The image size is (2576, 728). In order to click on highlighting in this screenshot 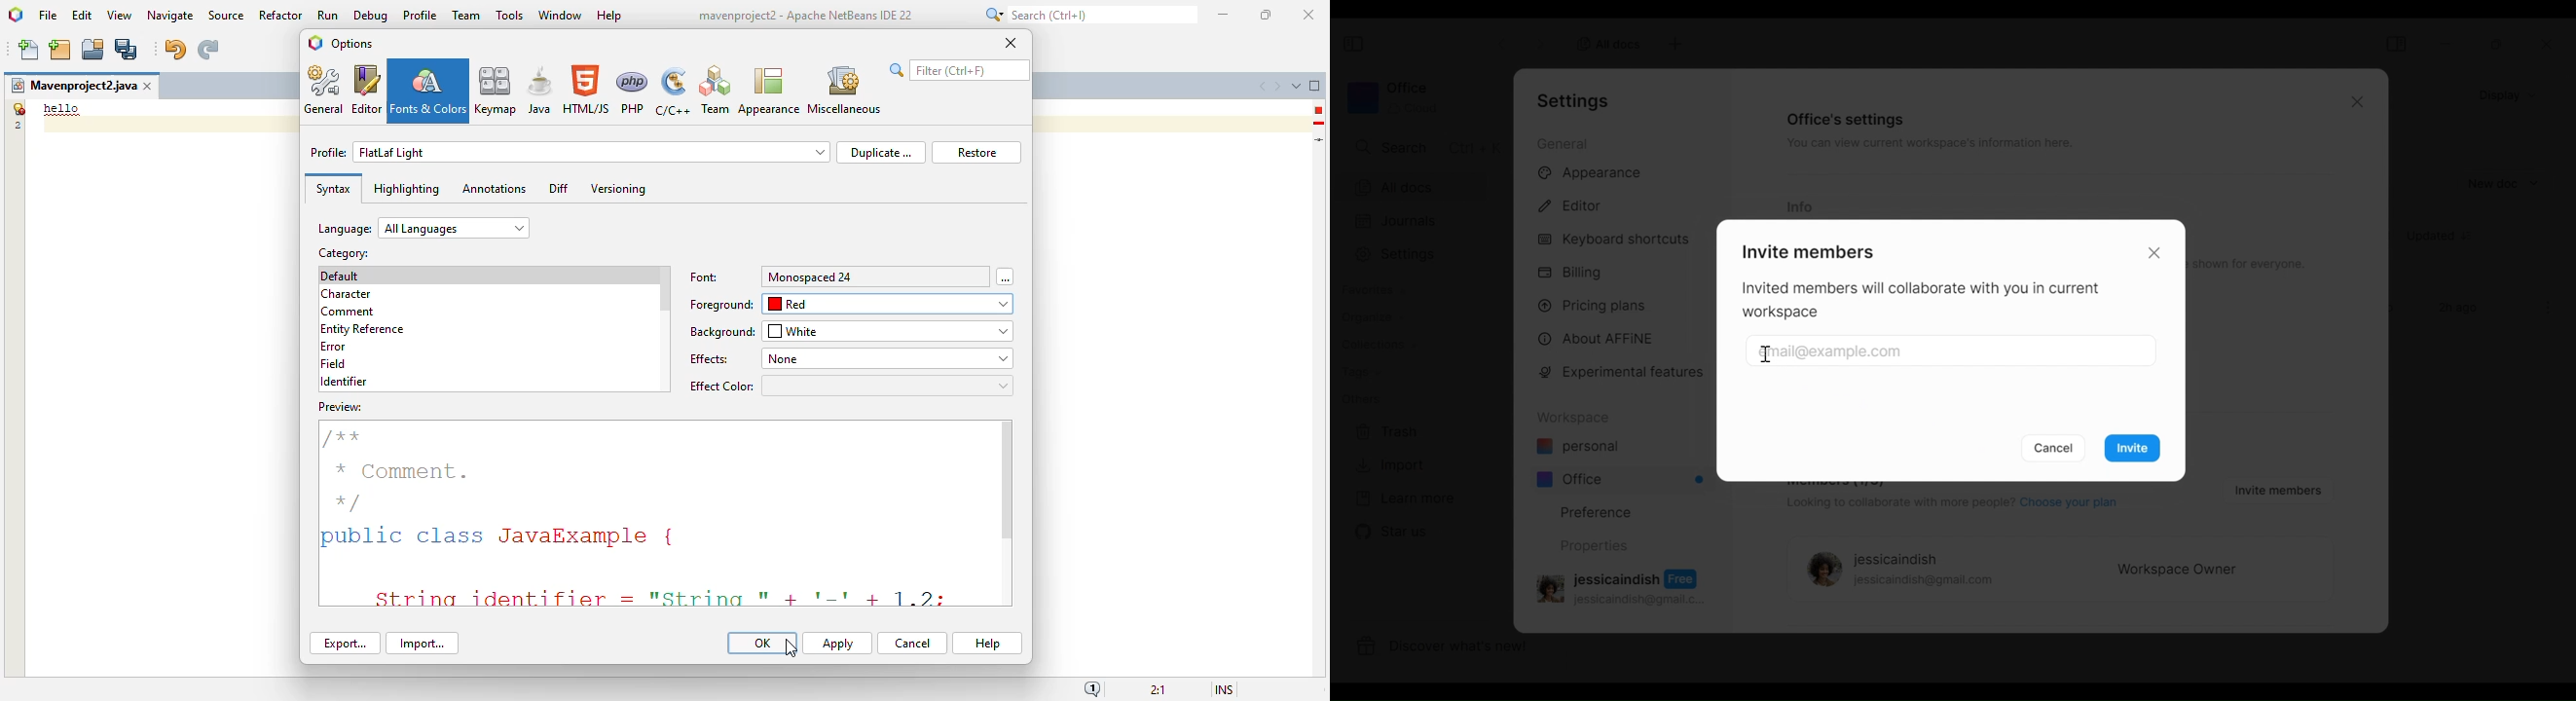, I will do `click(406, 189)`.